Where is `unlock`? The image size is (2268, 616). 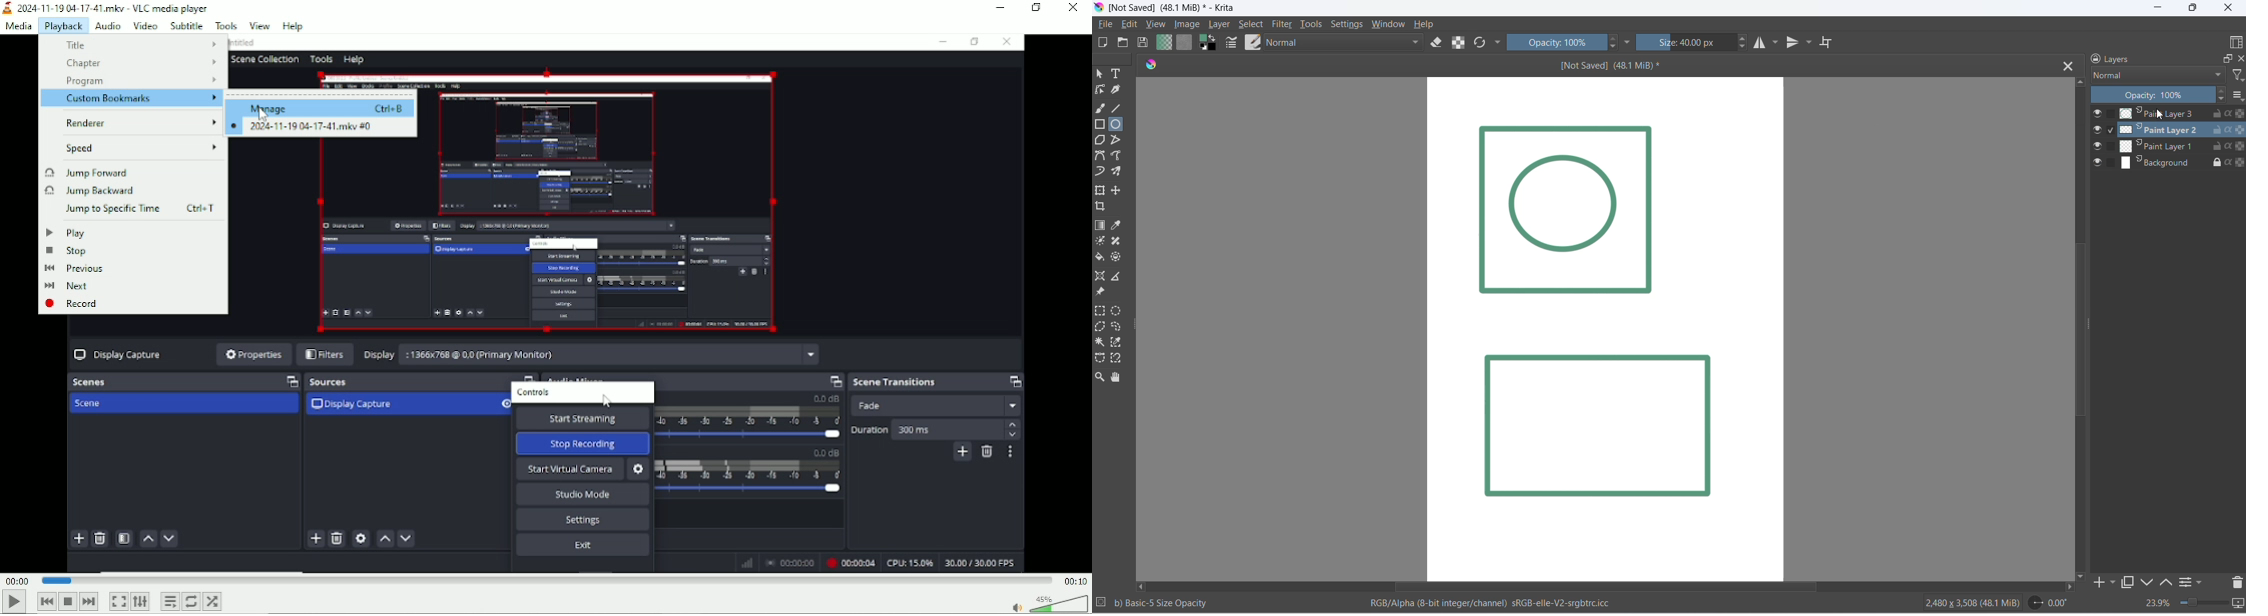
unlock is located at coordinates (2215, 144).